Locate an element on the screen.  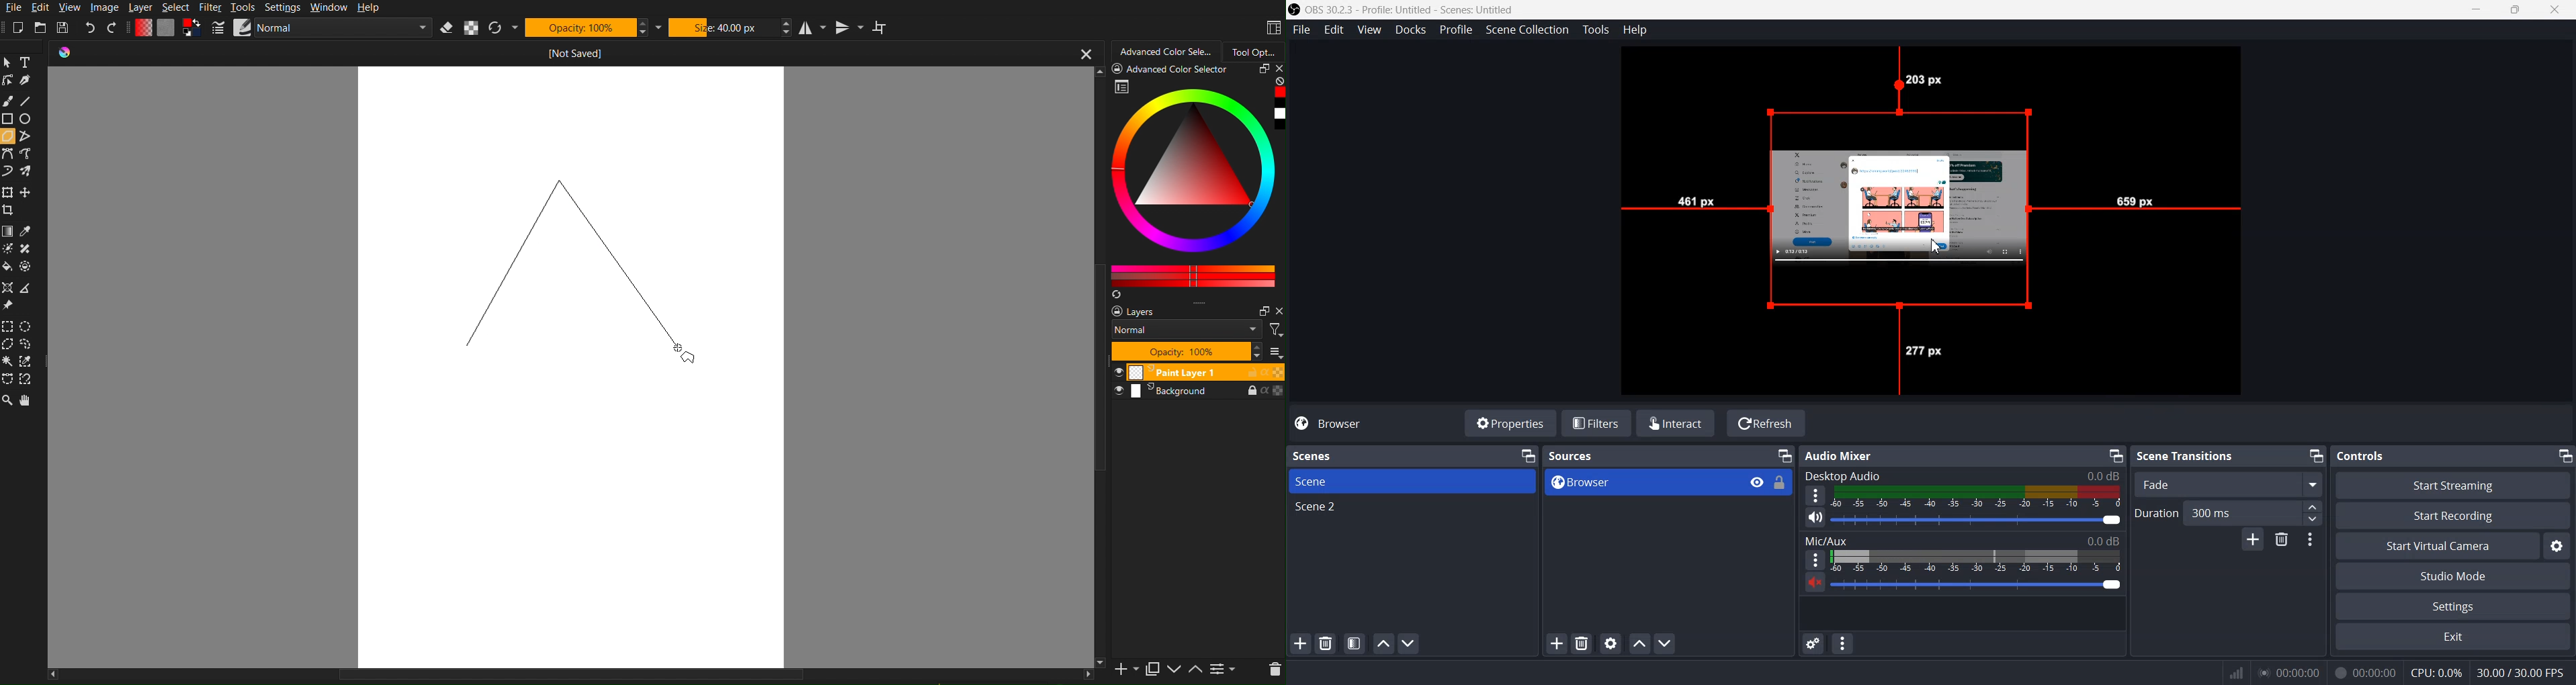
Level adjuster is located at coordinates (2313, 513).